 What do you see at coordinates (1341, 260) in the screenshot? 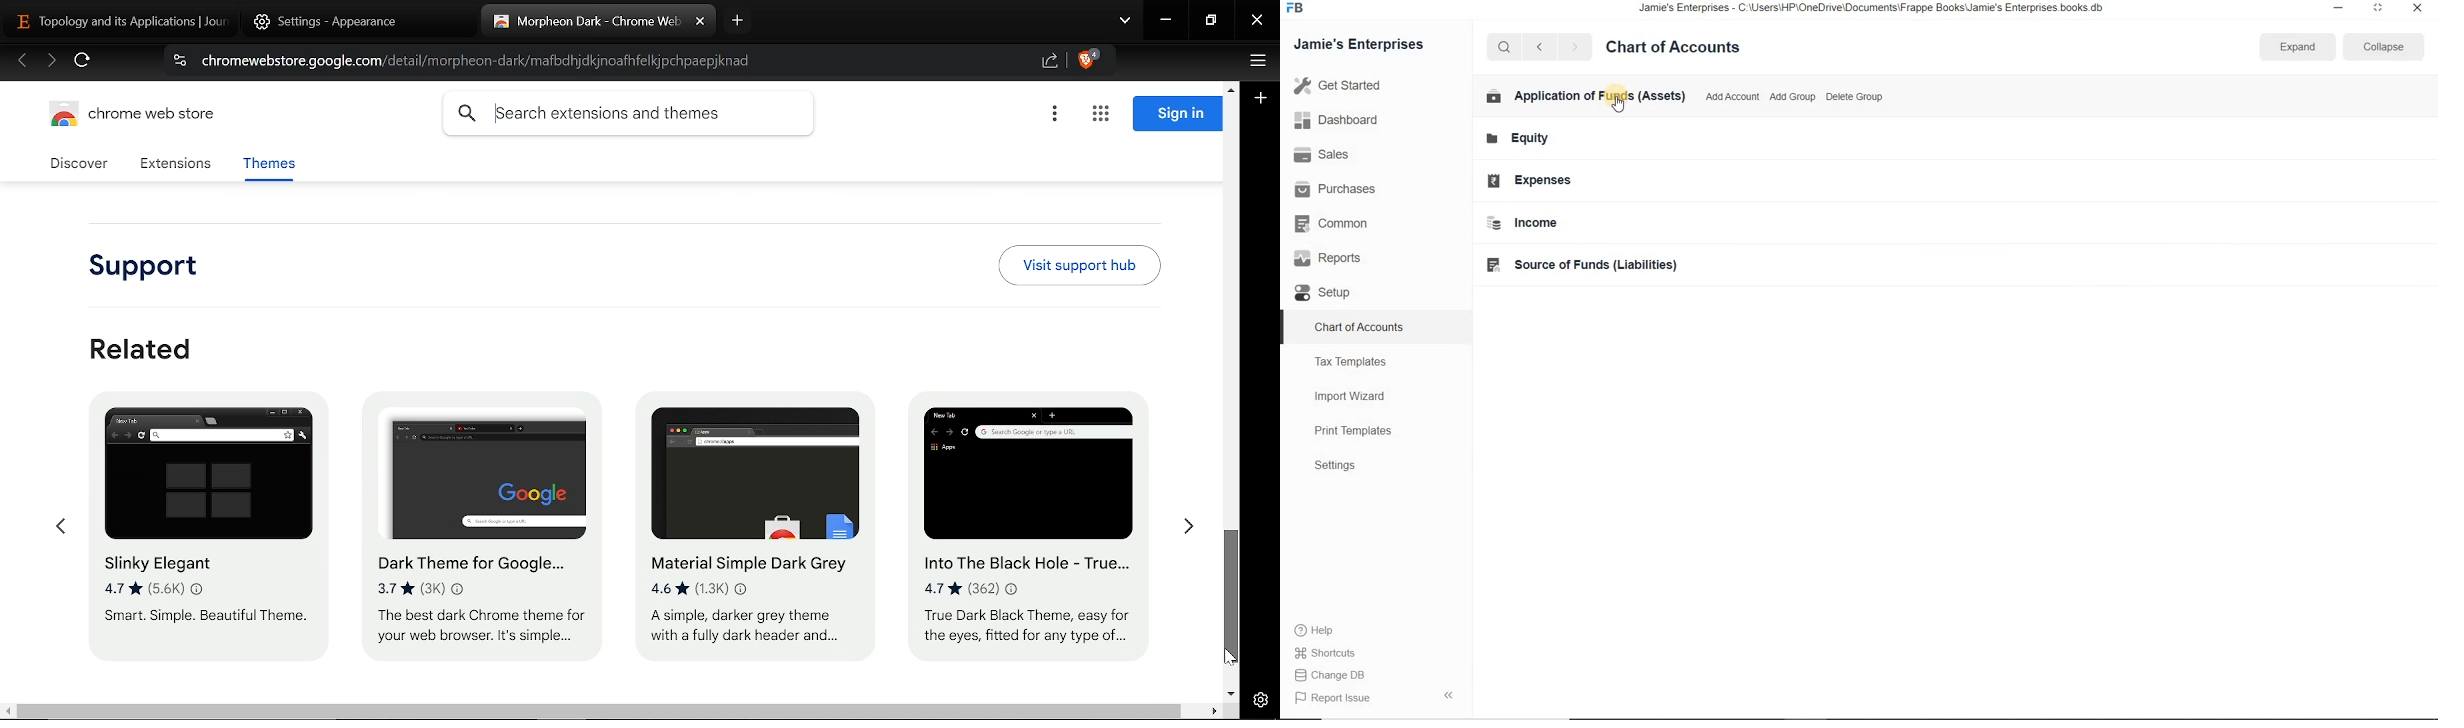
I see `Reports` at bounding box center [1341, 260].